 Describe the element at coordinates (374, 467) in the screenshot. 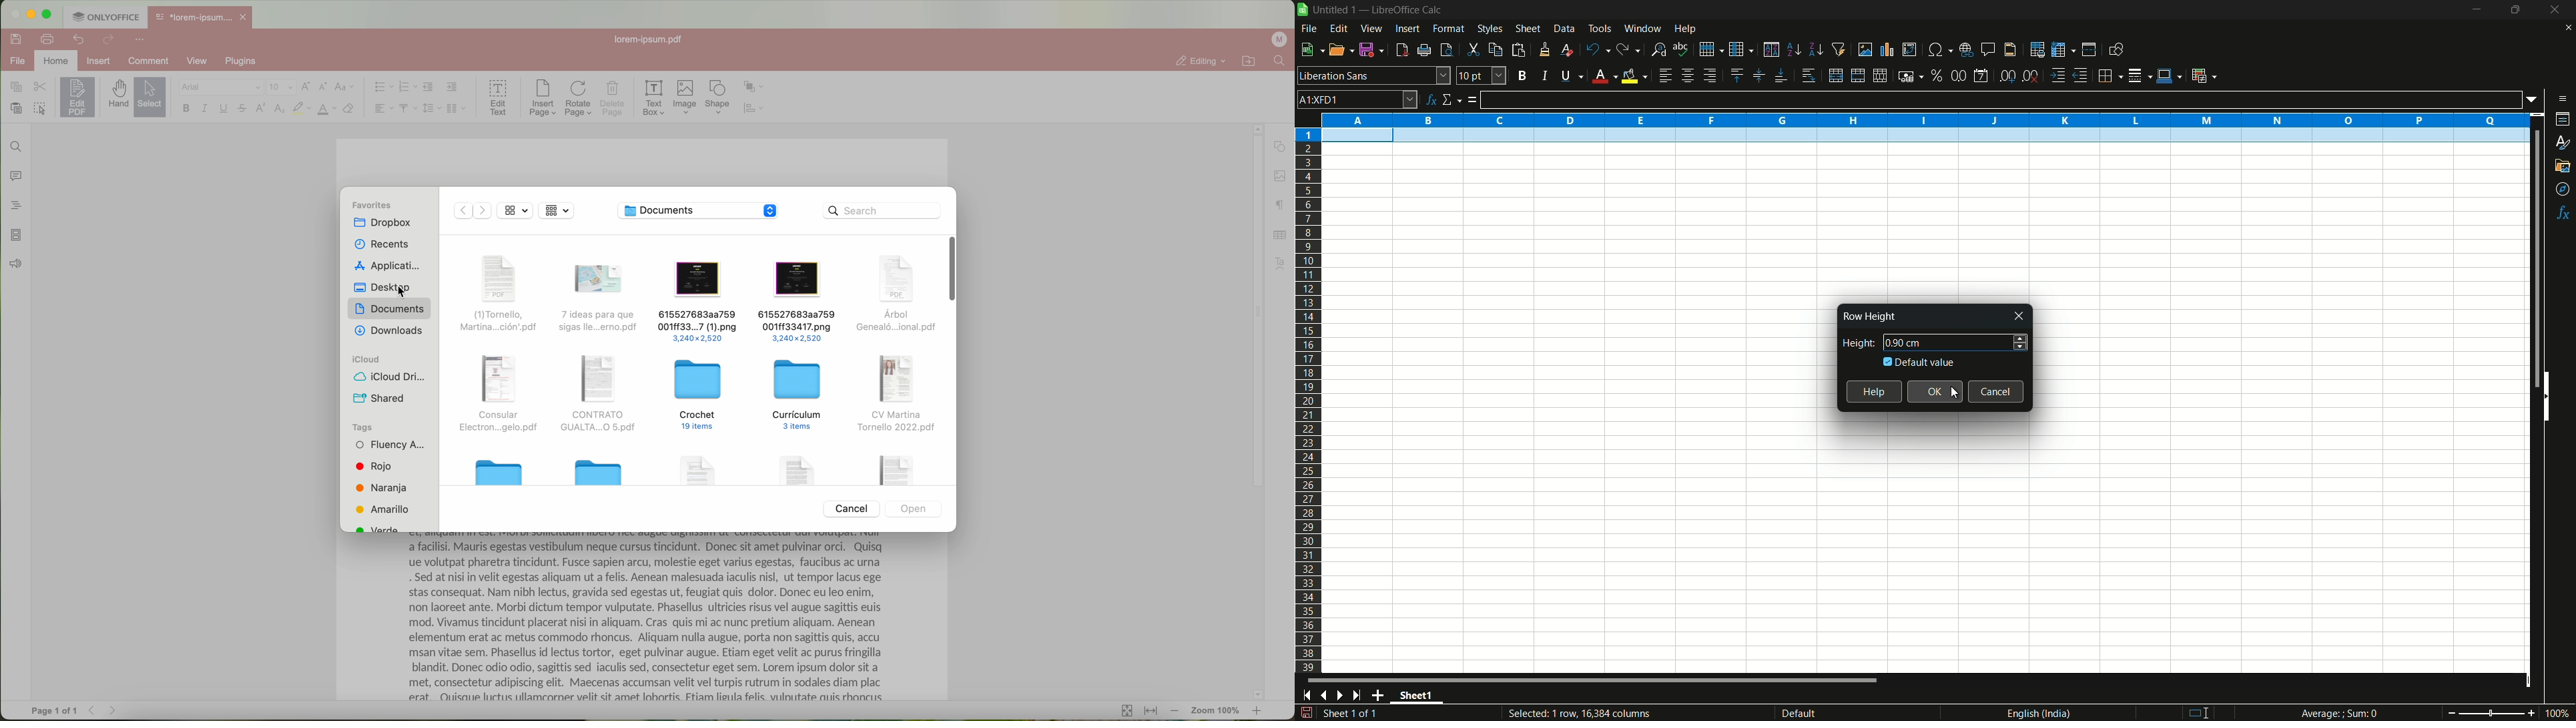

I see `Rojo` at that location.